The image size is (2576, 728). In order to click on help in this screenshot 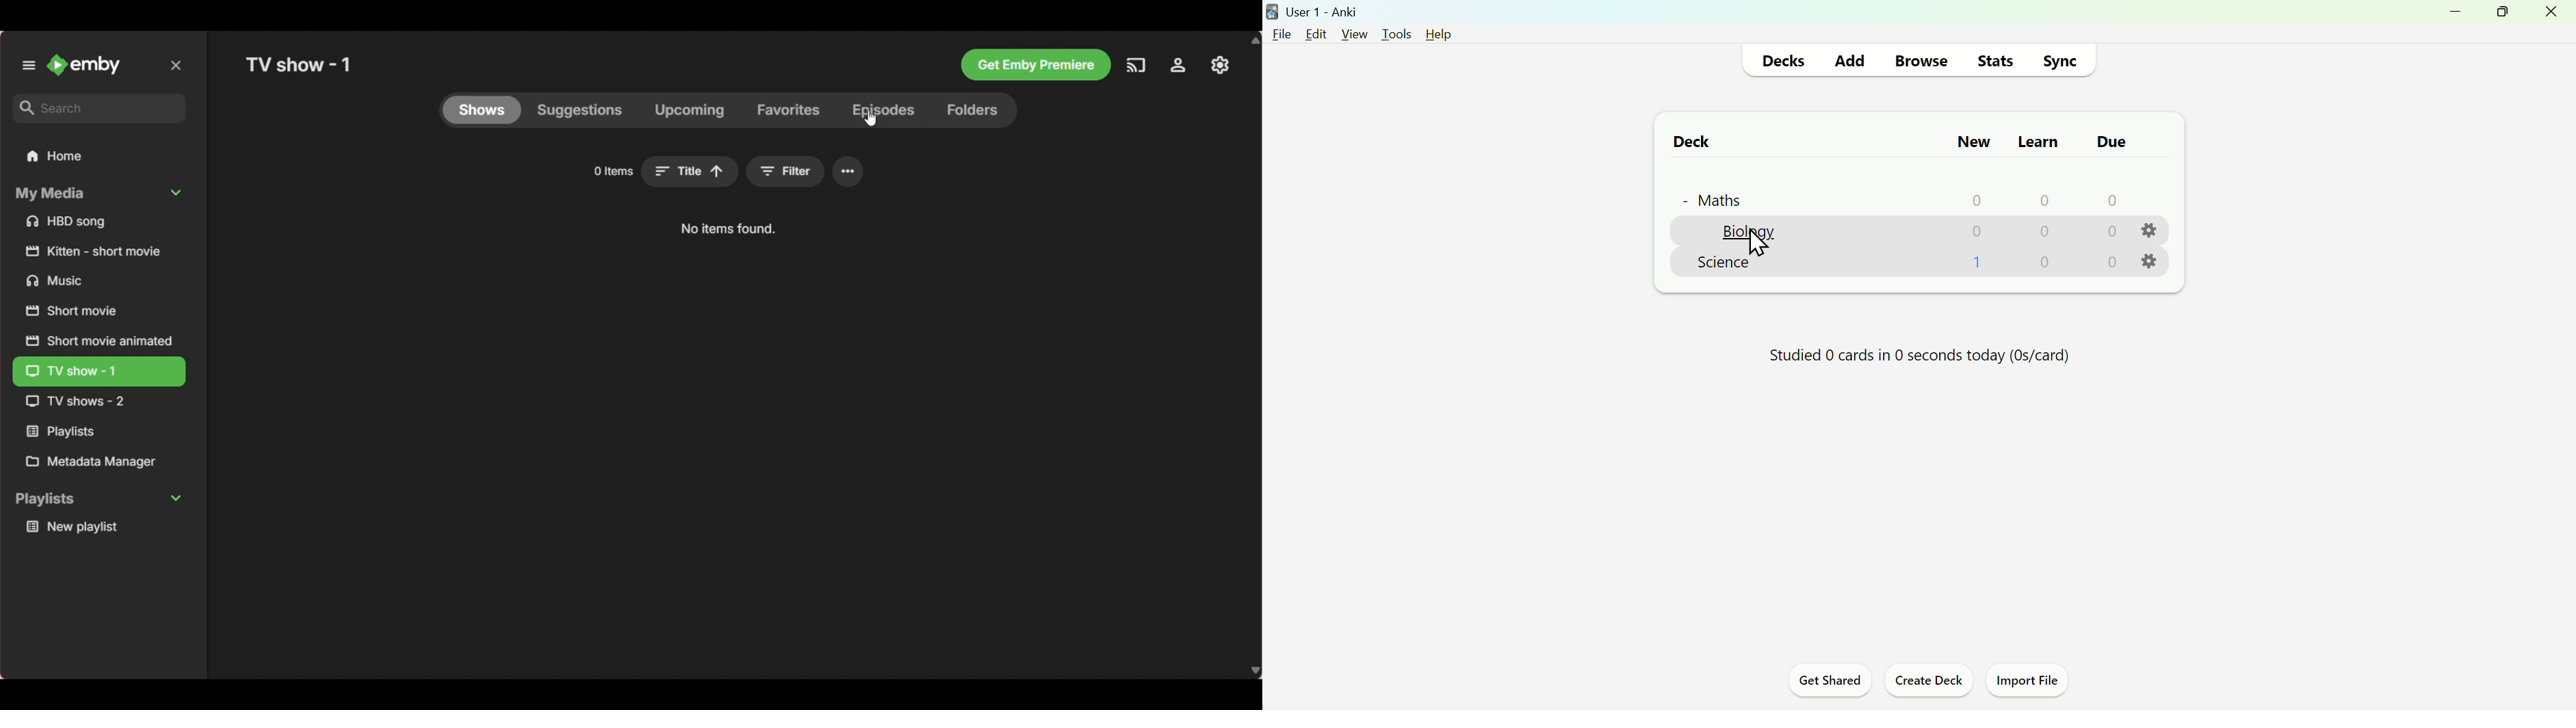, I will do `click(1441, 36)`.